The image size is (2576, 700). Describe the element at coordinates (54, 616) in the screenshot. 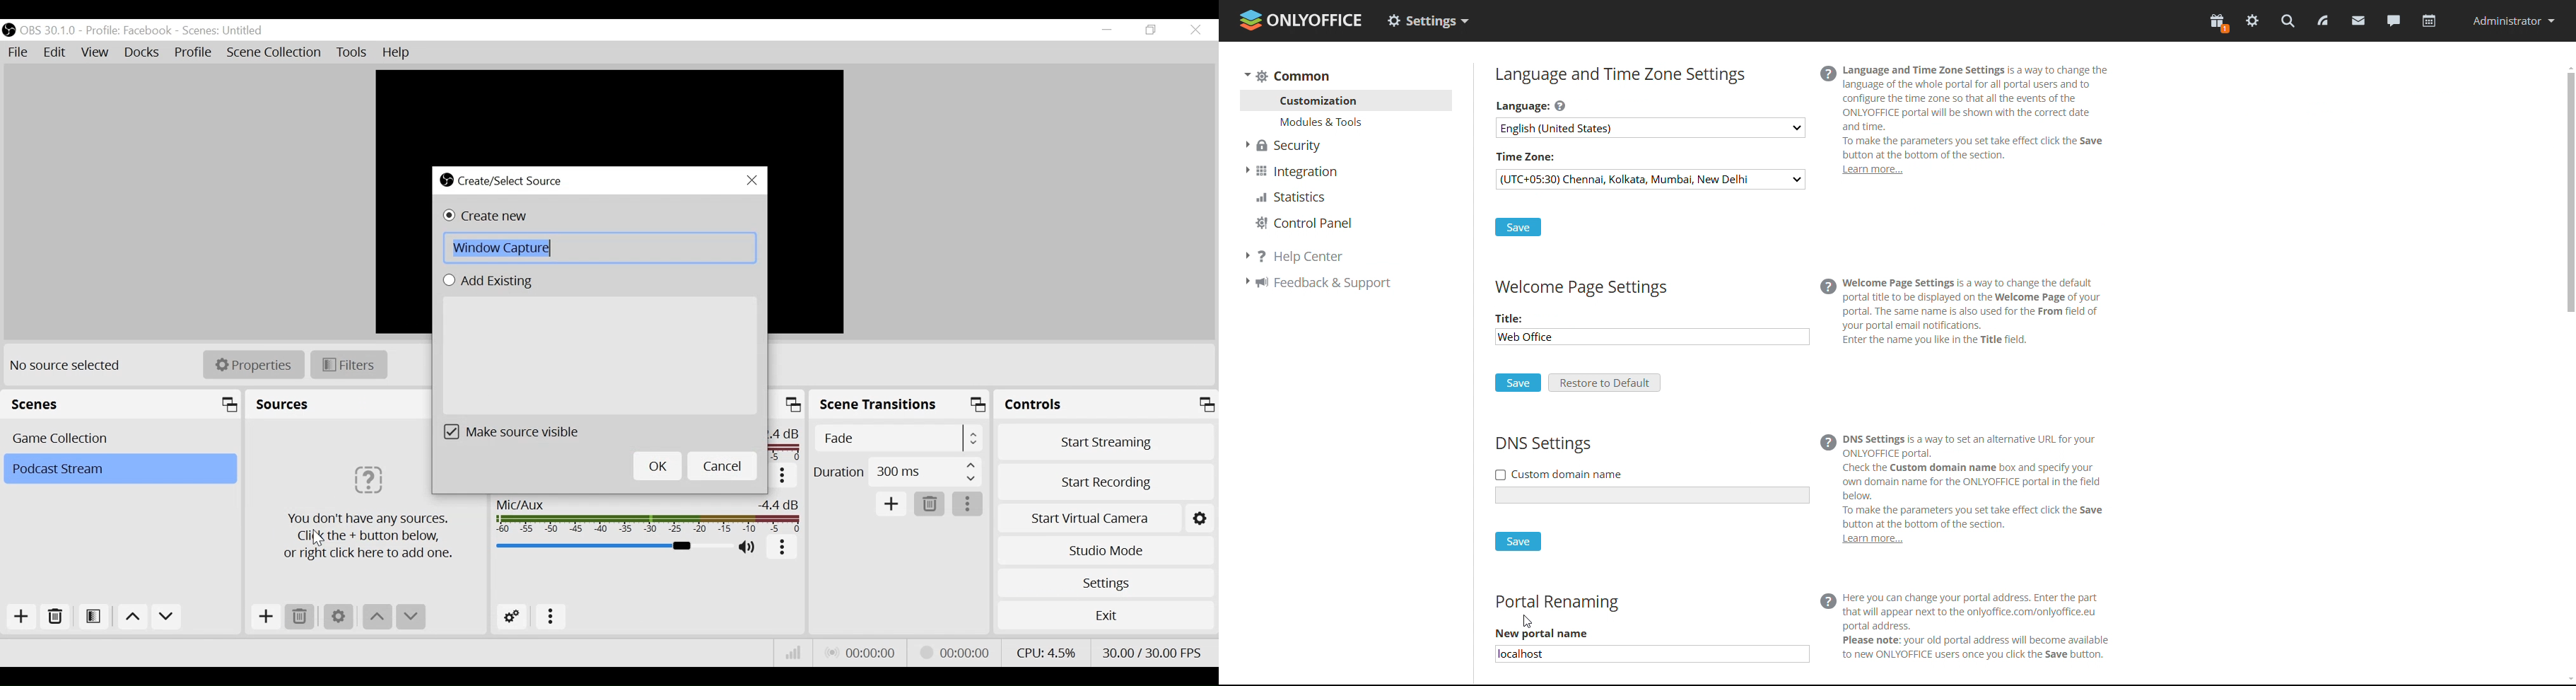

I see `Remove` at that location.